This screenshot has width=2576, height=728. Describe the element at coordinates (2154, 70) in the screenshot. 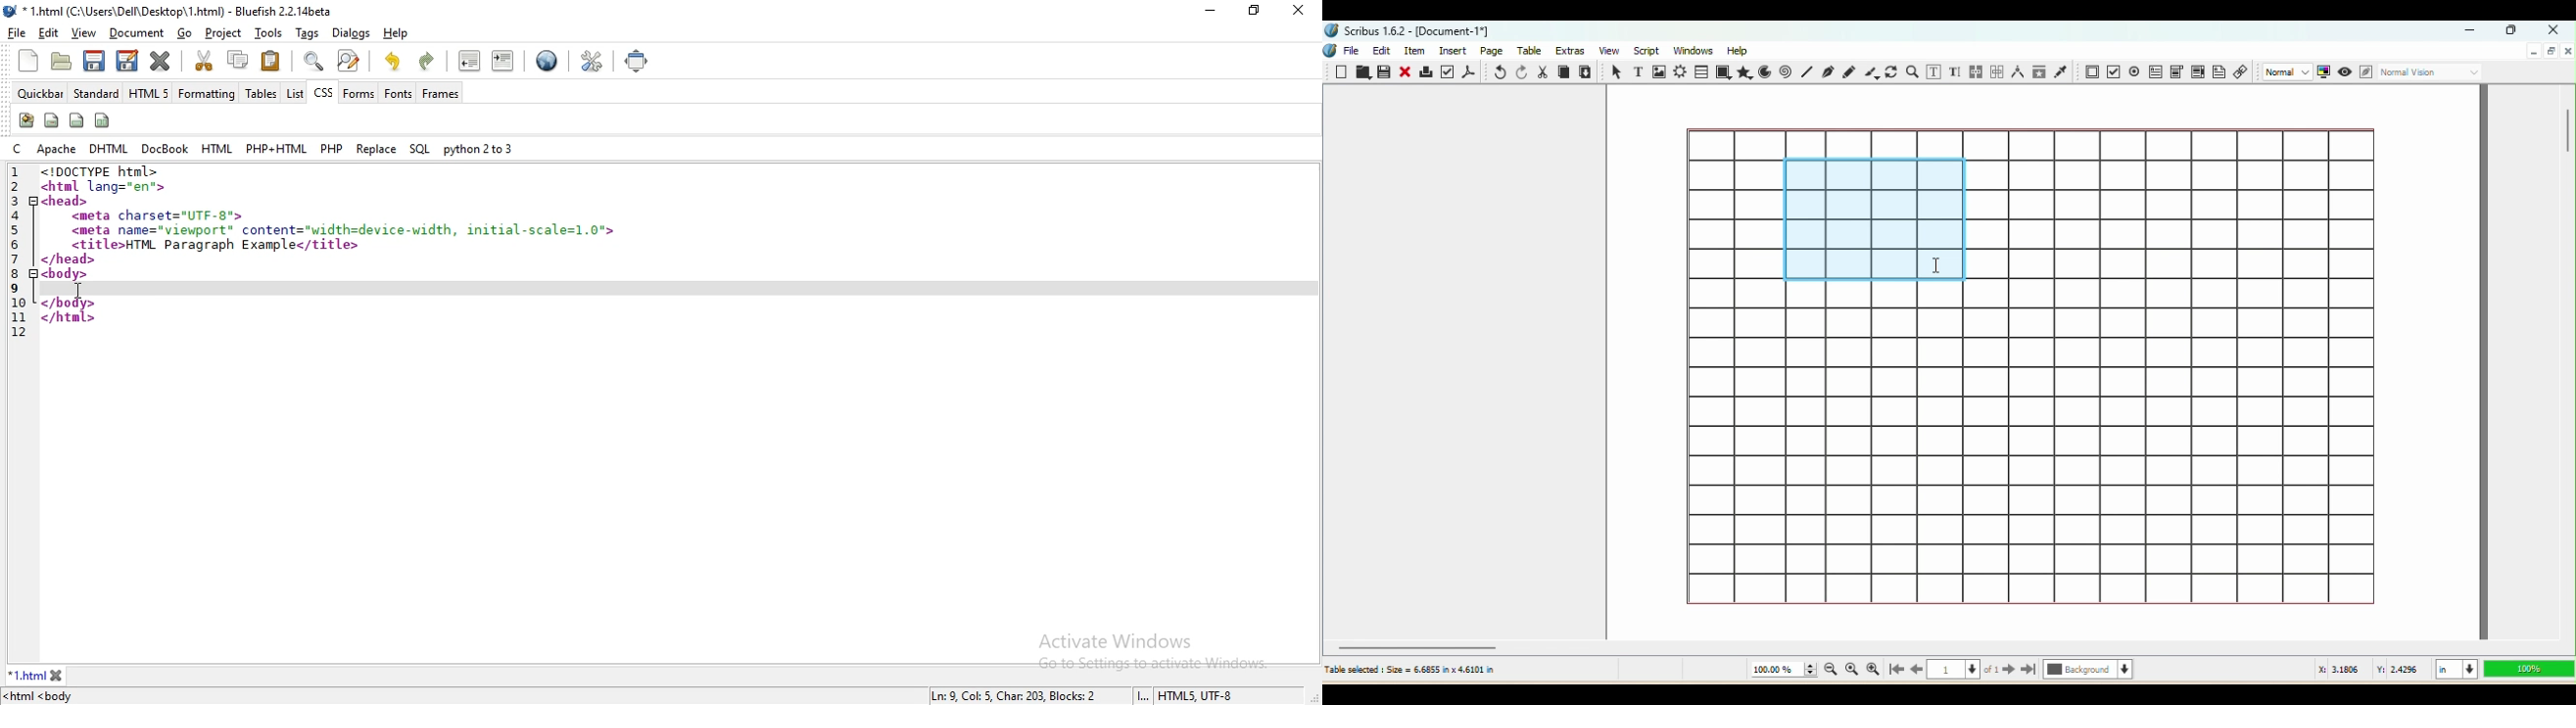

I see `PDF text field` at that location.